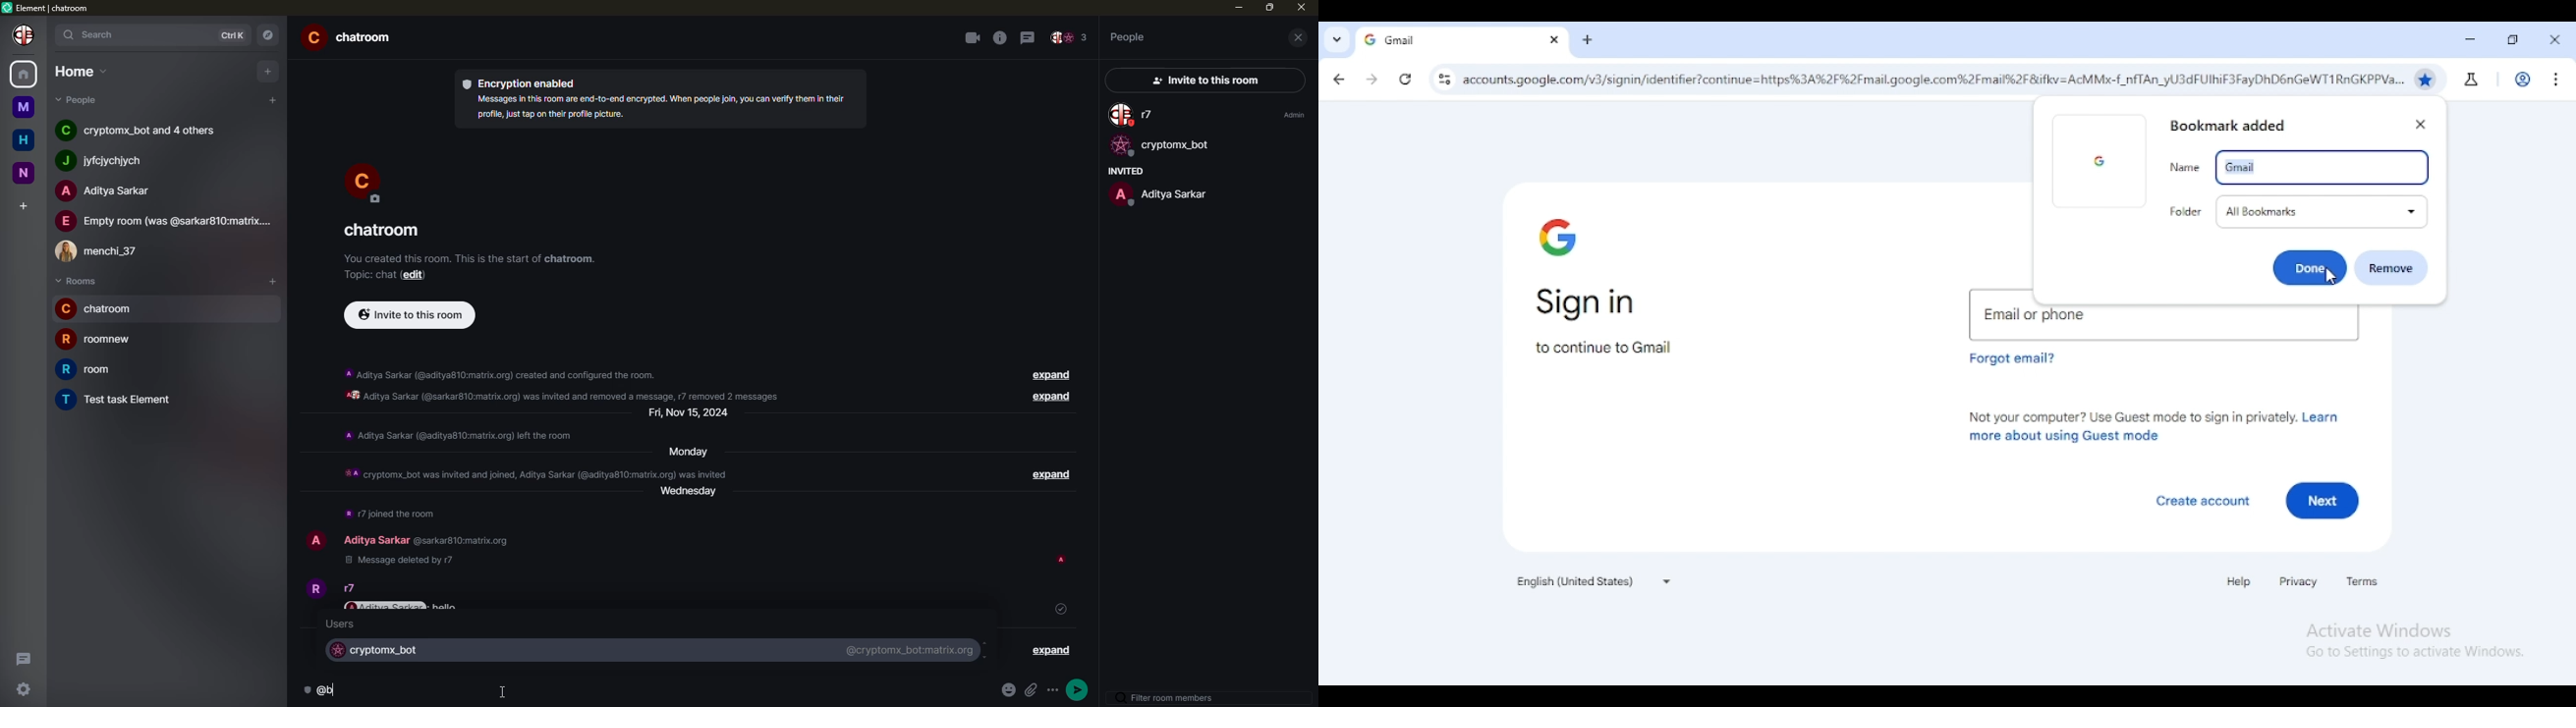 The height and width of the screenshot is (728, 2576). I want to click on profile, so click(26, 34).